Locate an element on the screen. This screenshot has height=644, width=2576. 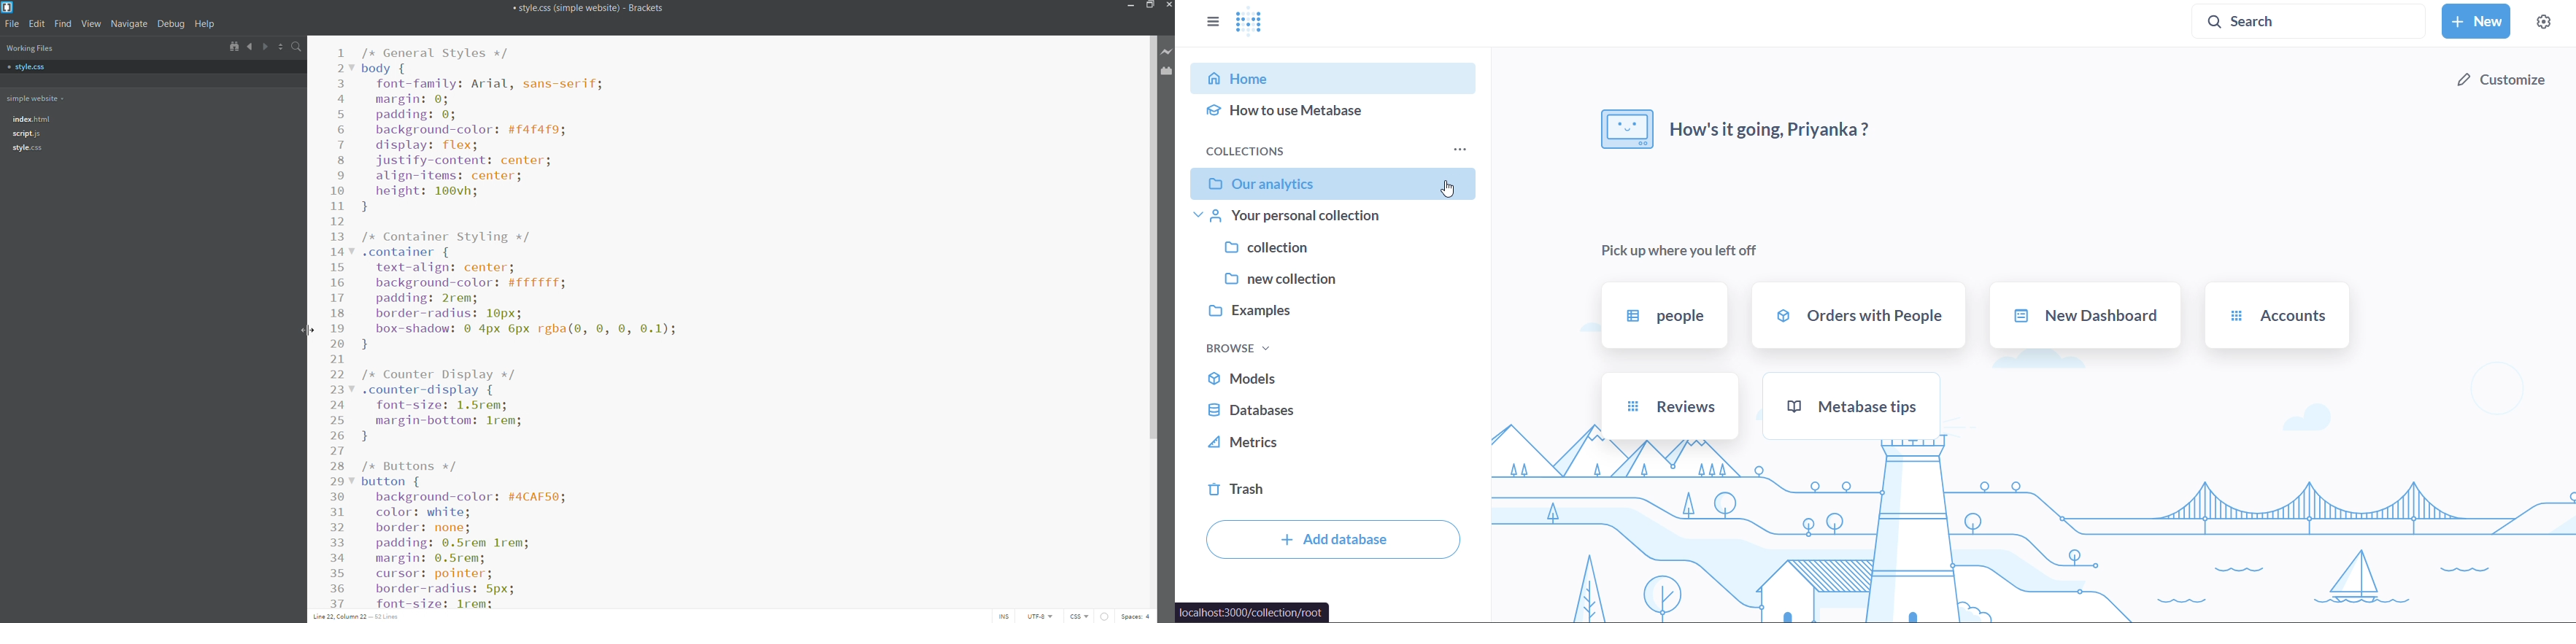
new dashboard is located at coordinates (2087, 315).